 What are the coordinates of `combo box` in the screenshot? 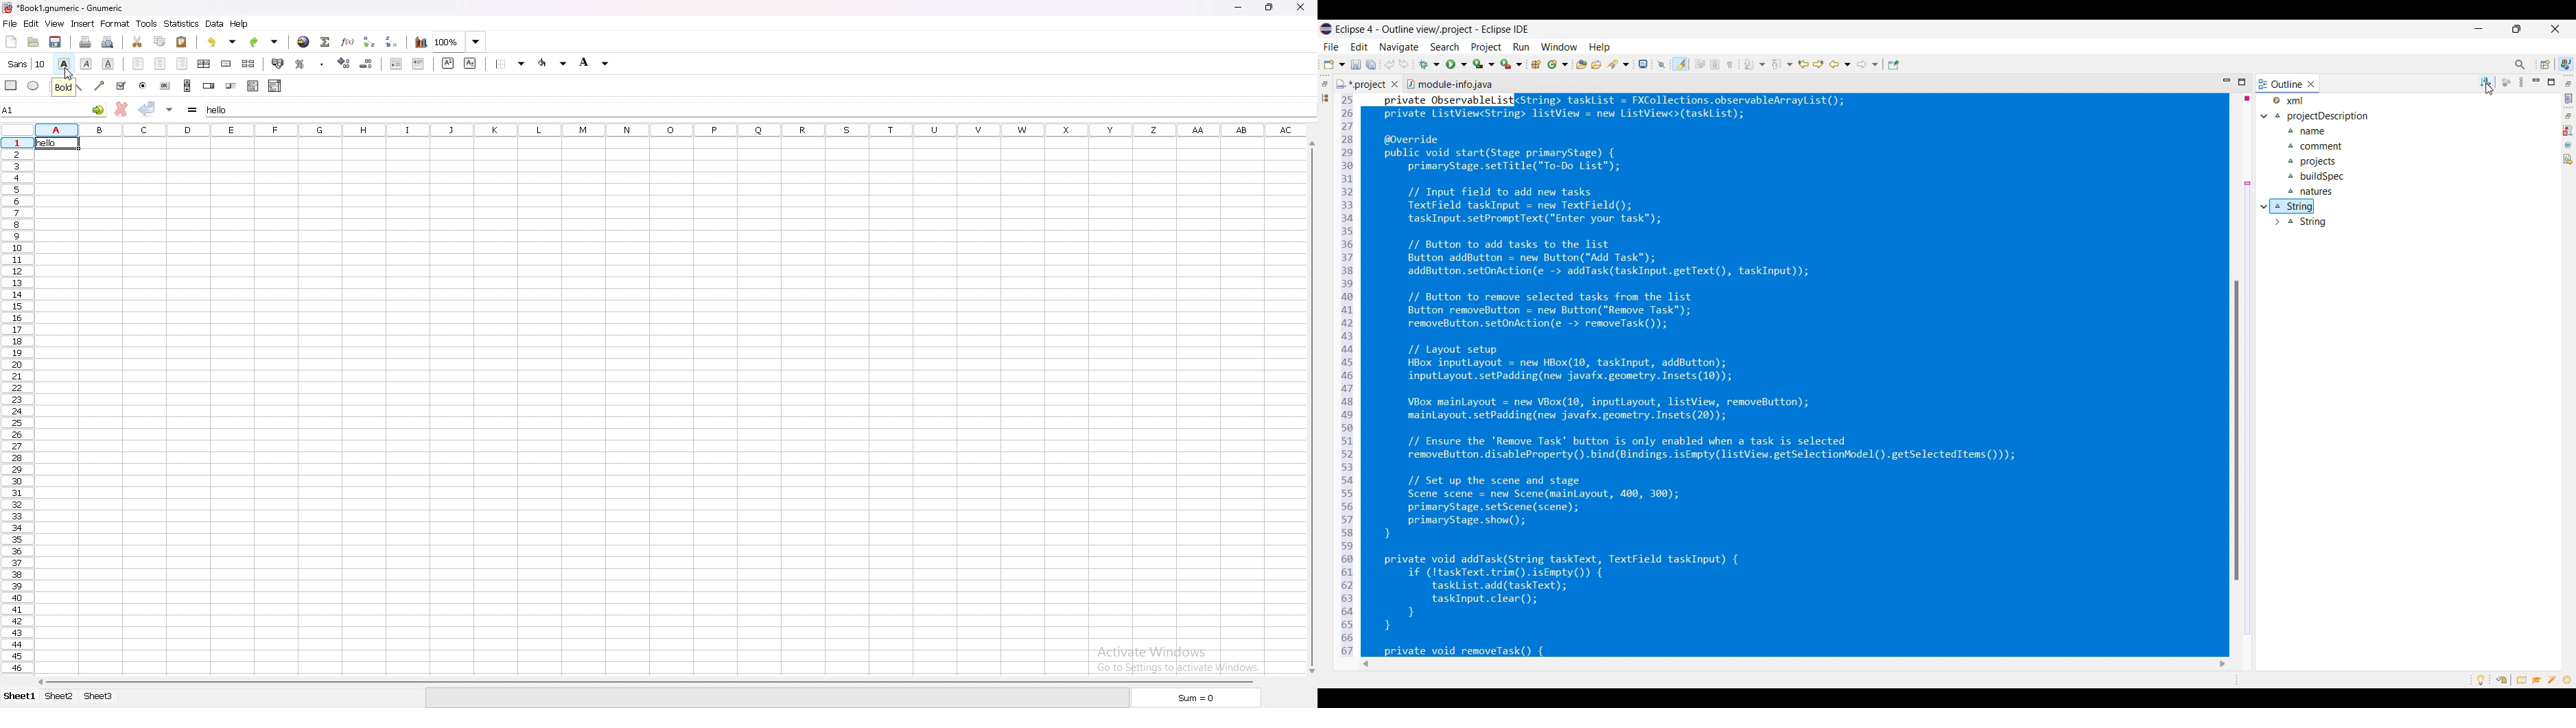 It's located at (274, 86).